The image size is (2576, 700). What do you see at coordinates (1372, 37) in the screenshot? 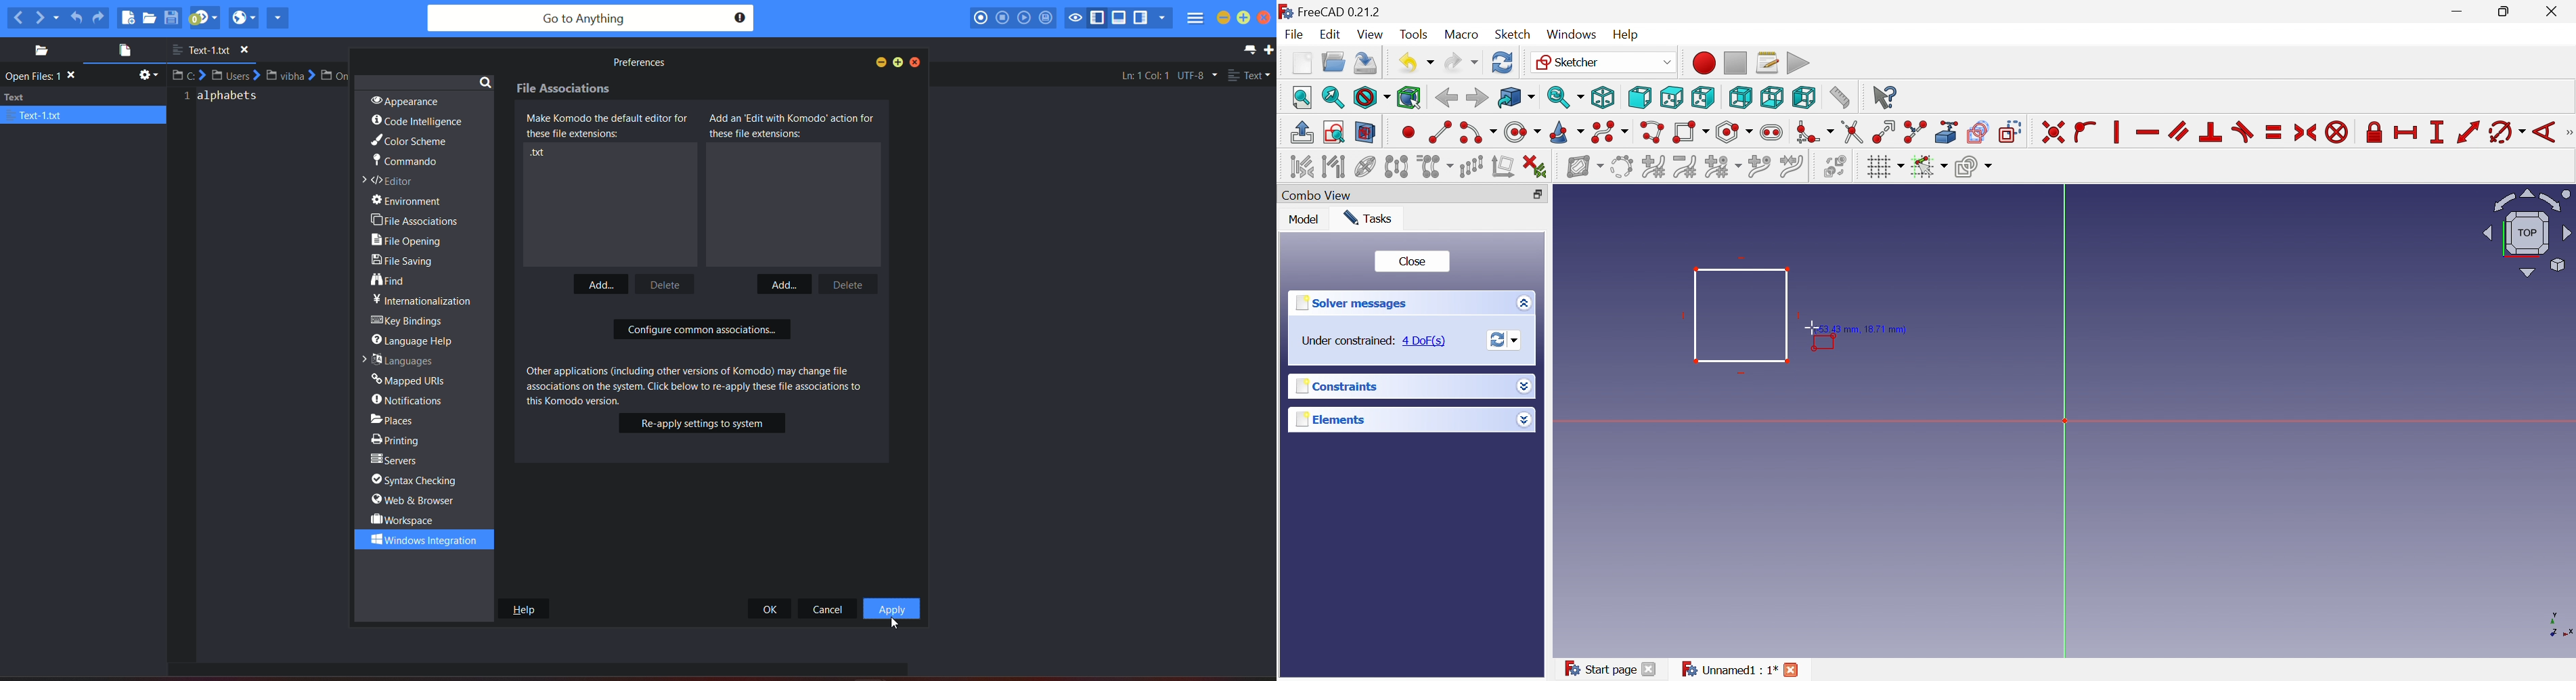
I see `View` at bounding box center [1372, 37].